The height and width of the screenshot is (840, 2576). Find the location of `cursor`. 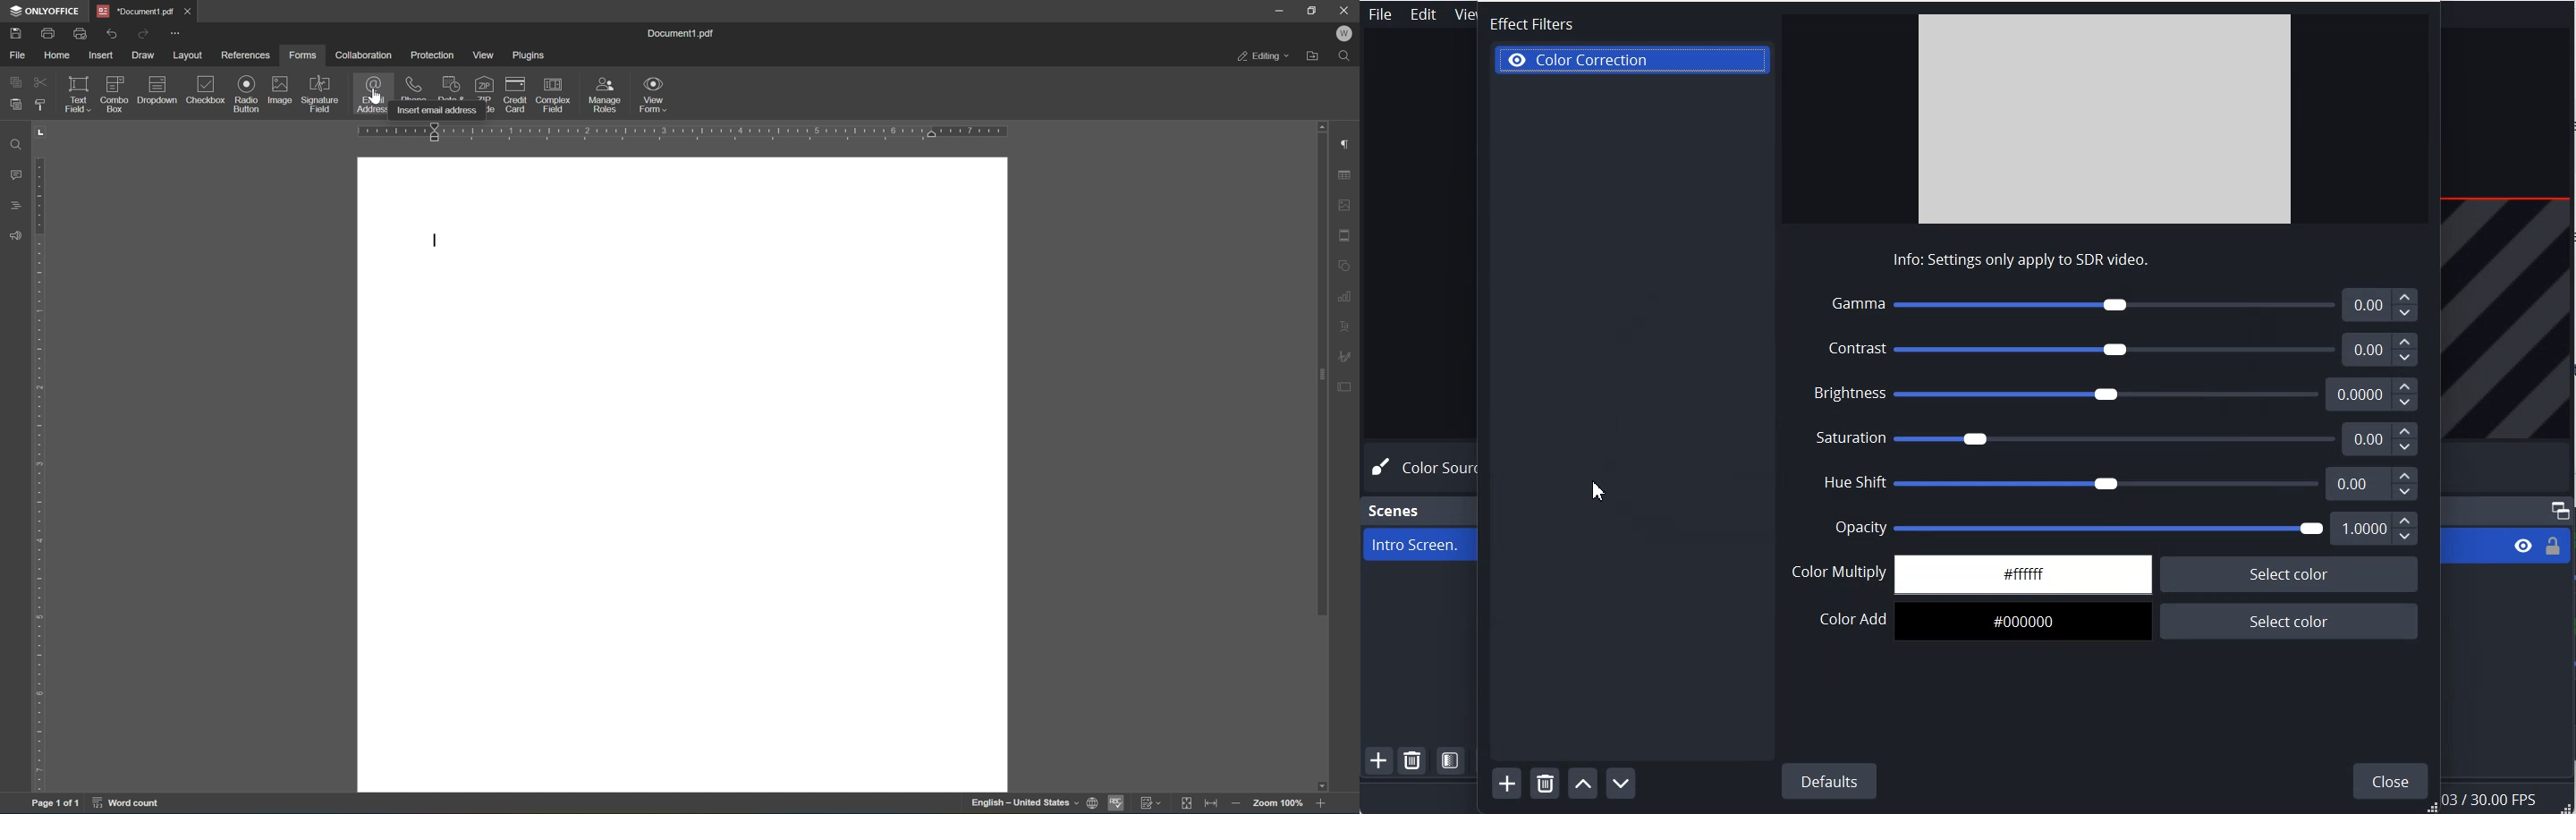

cursor is located at coordinates (437, 240).